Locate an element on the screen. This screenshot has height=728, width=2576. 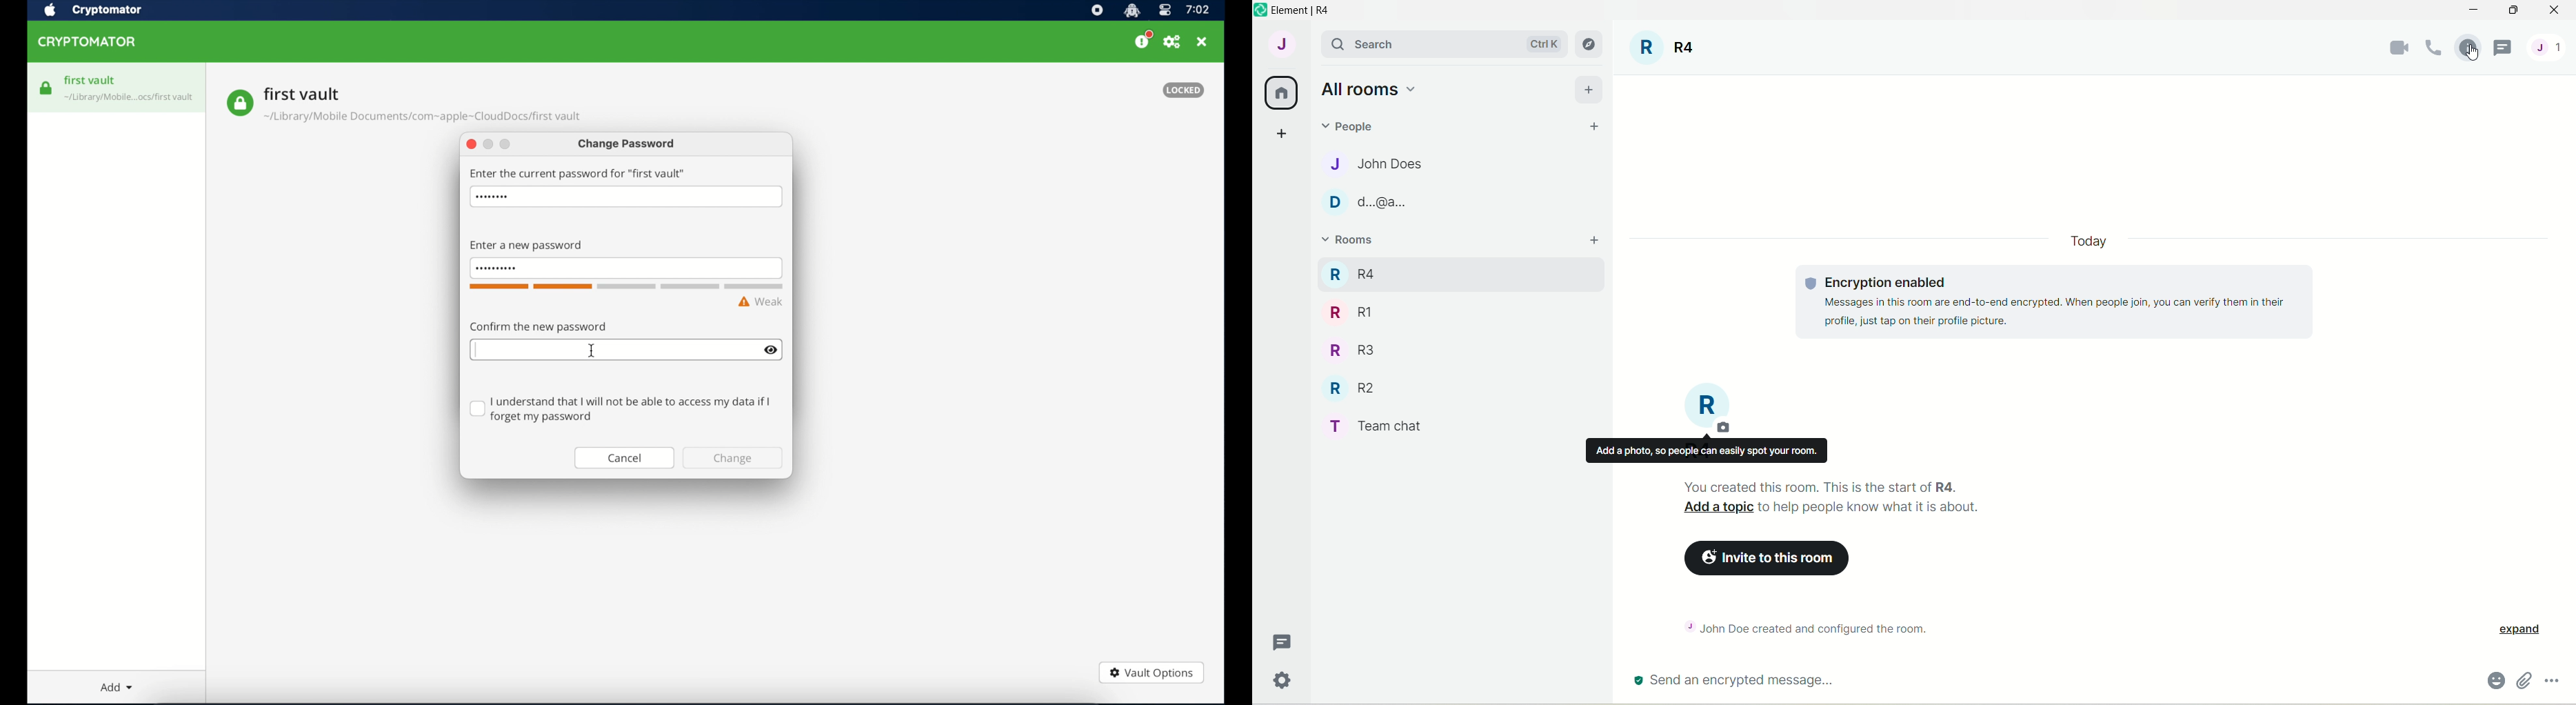
attachments is located at coordinates (2524, 680).